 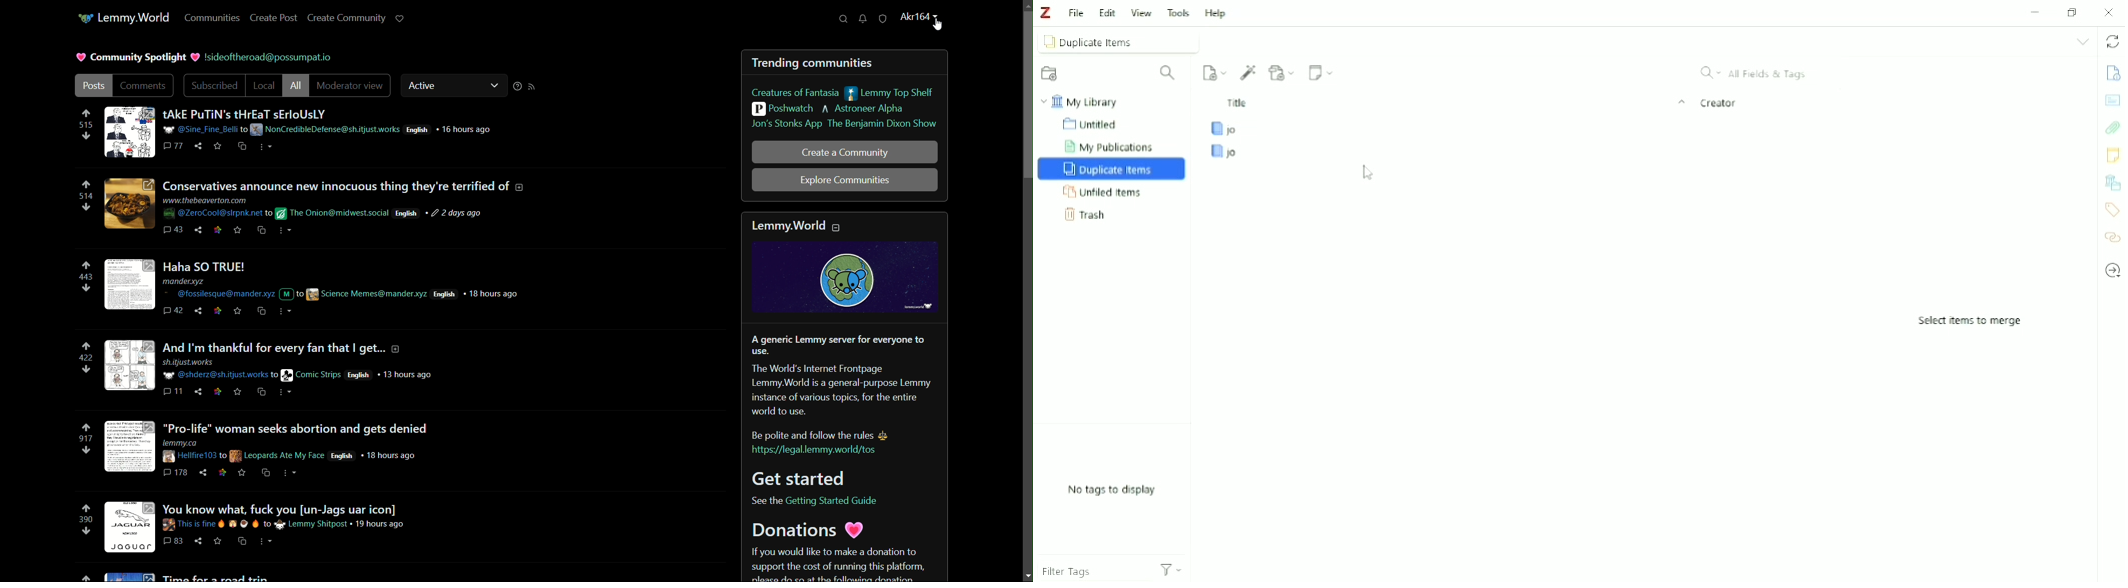 I want to click on Abstract, so click(x=2113, y=100).